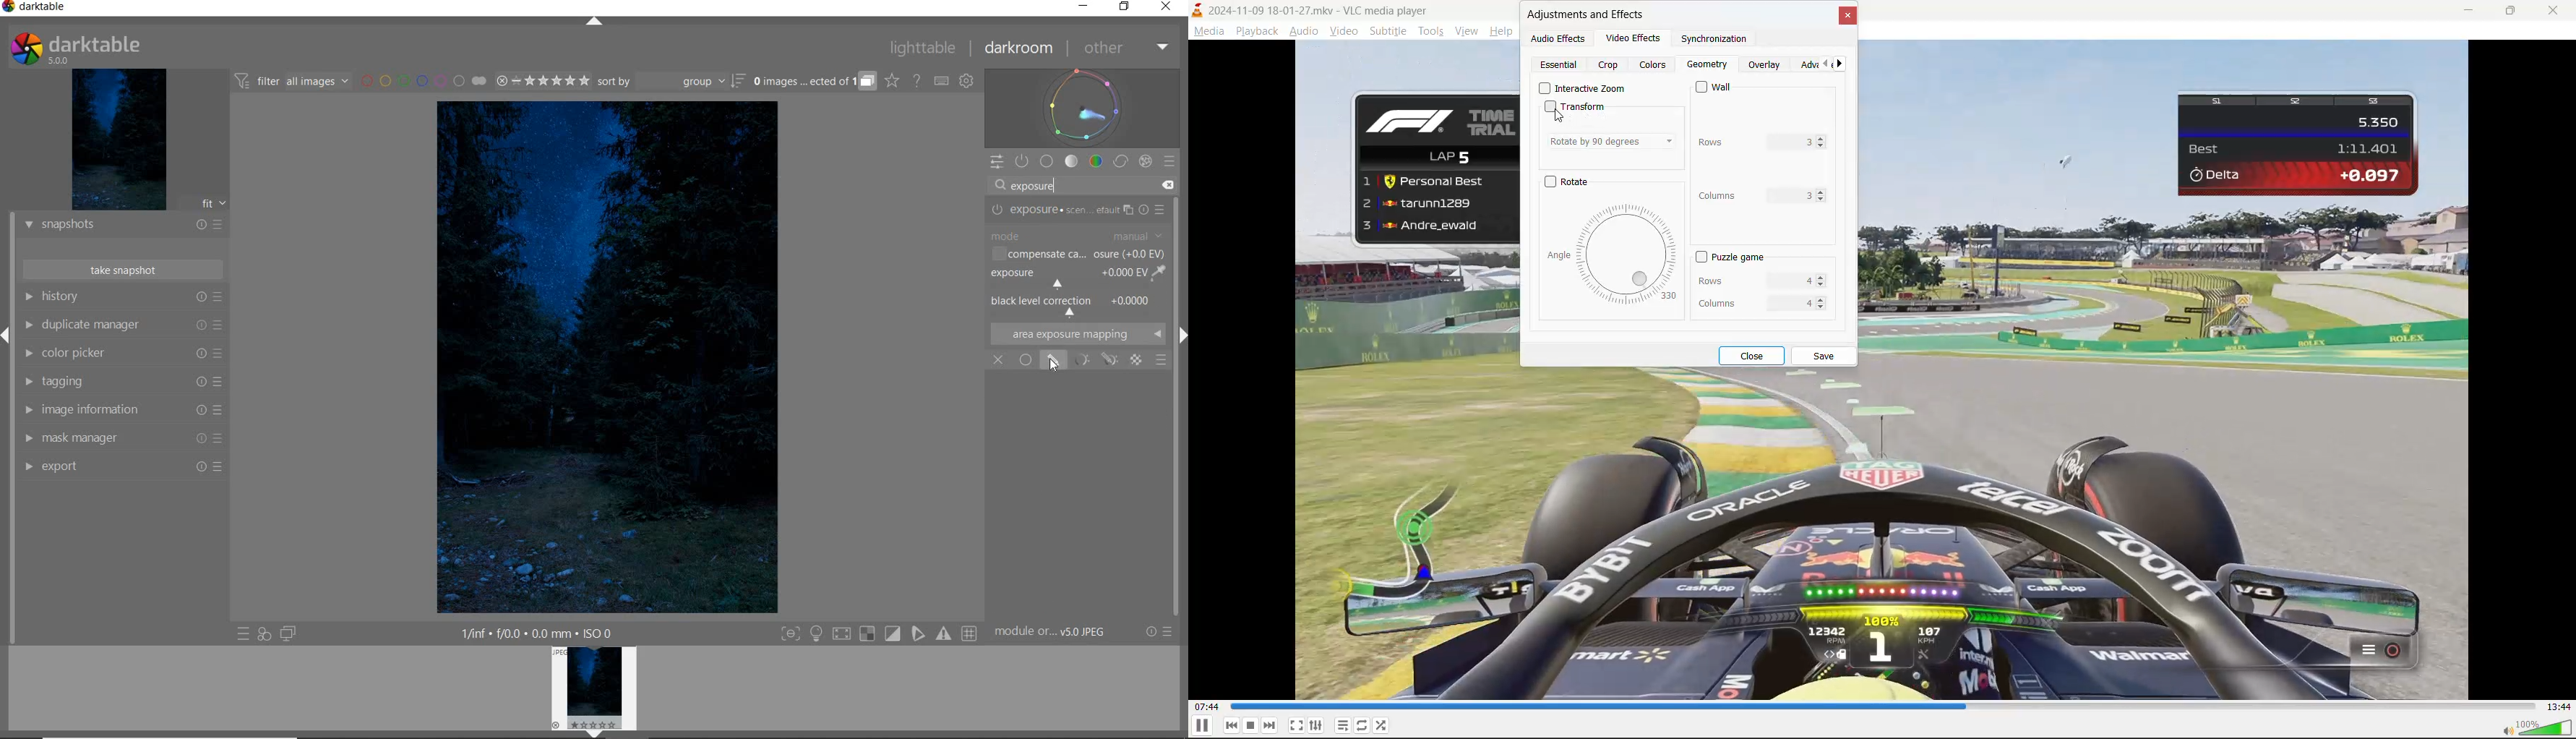 Image resolution: width=2576 pixels, height=756 pixels. I want to click on DUPLICATE MANAGER, so click(122, 325).